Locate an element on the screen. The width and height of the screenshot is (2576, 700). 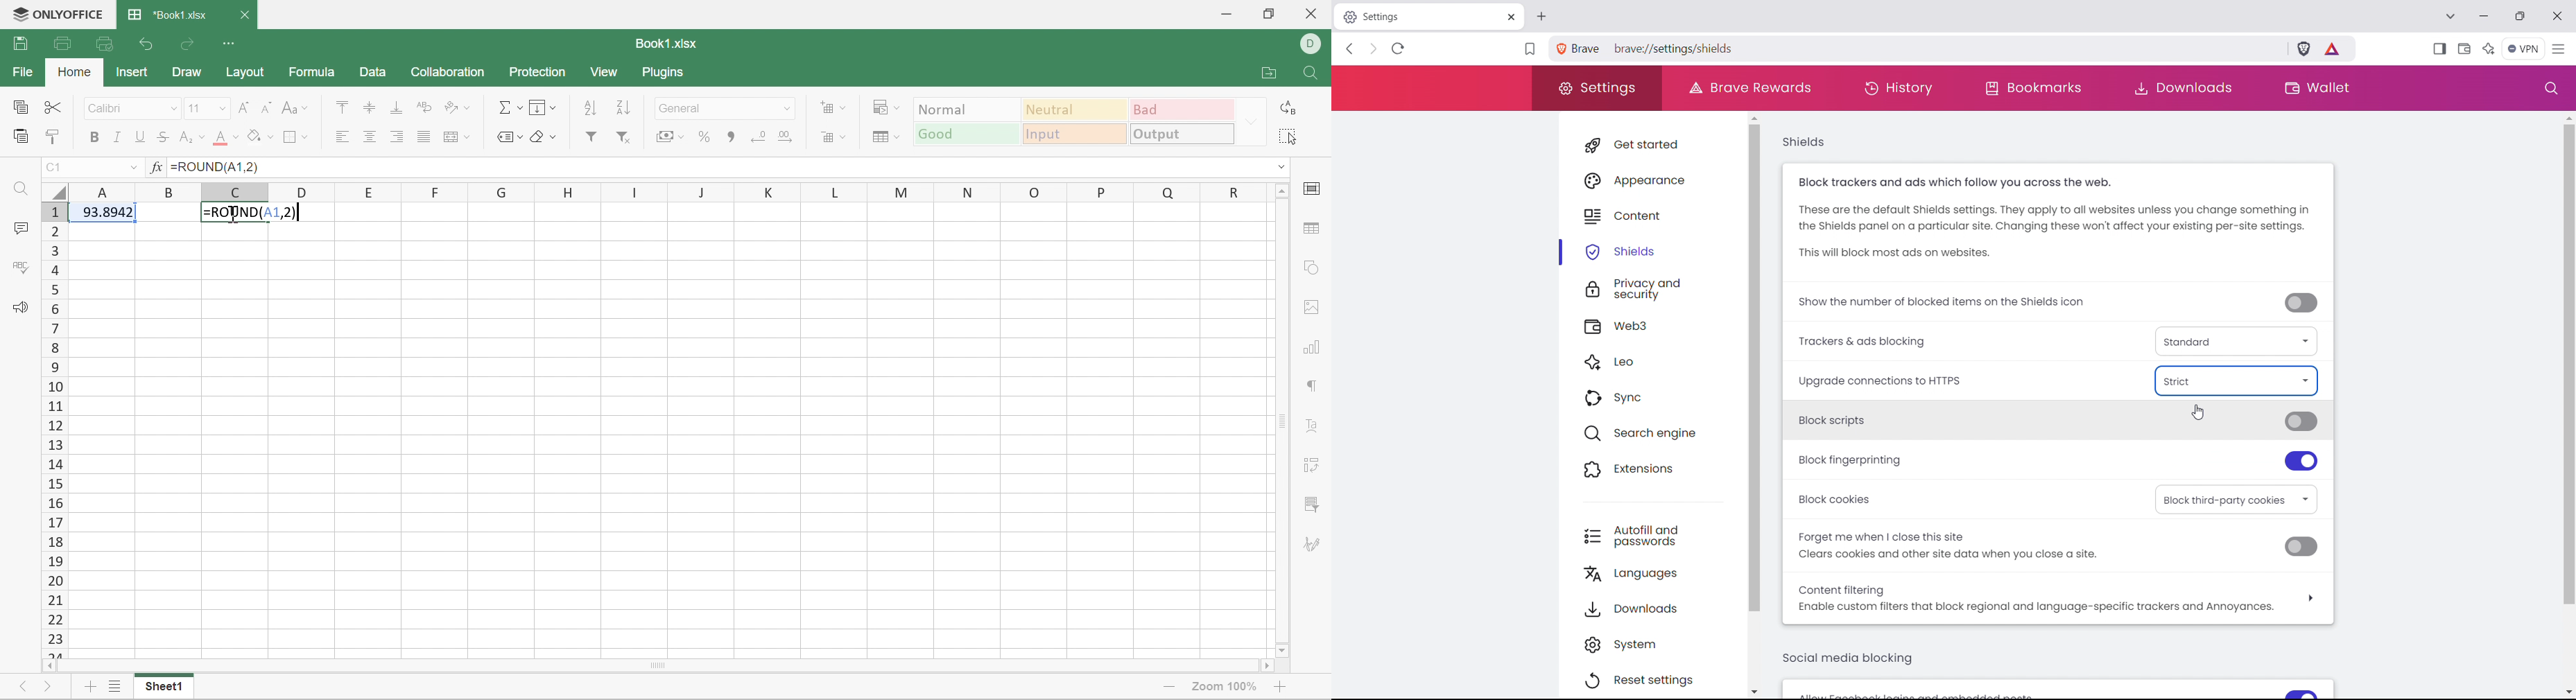
languages is located at coordinates (1660, 572).